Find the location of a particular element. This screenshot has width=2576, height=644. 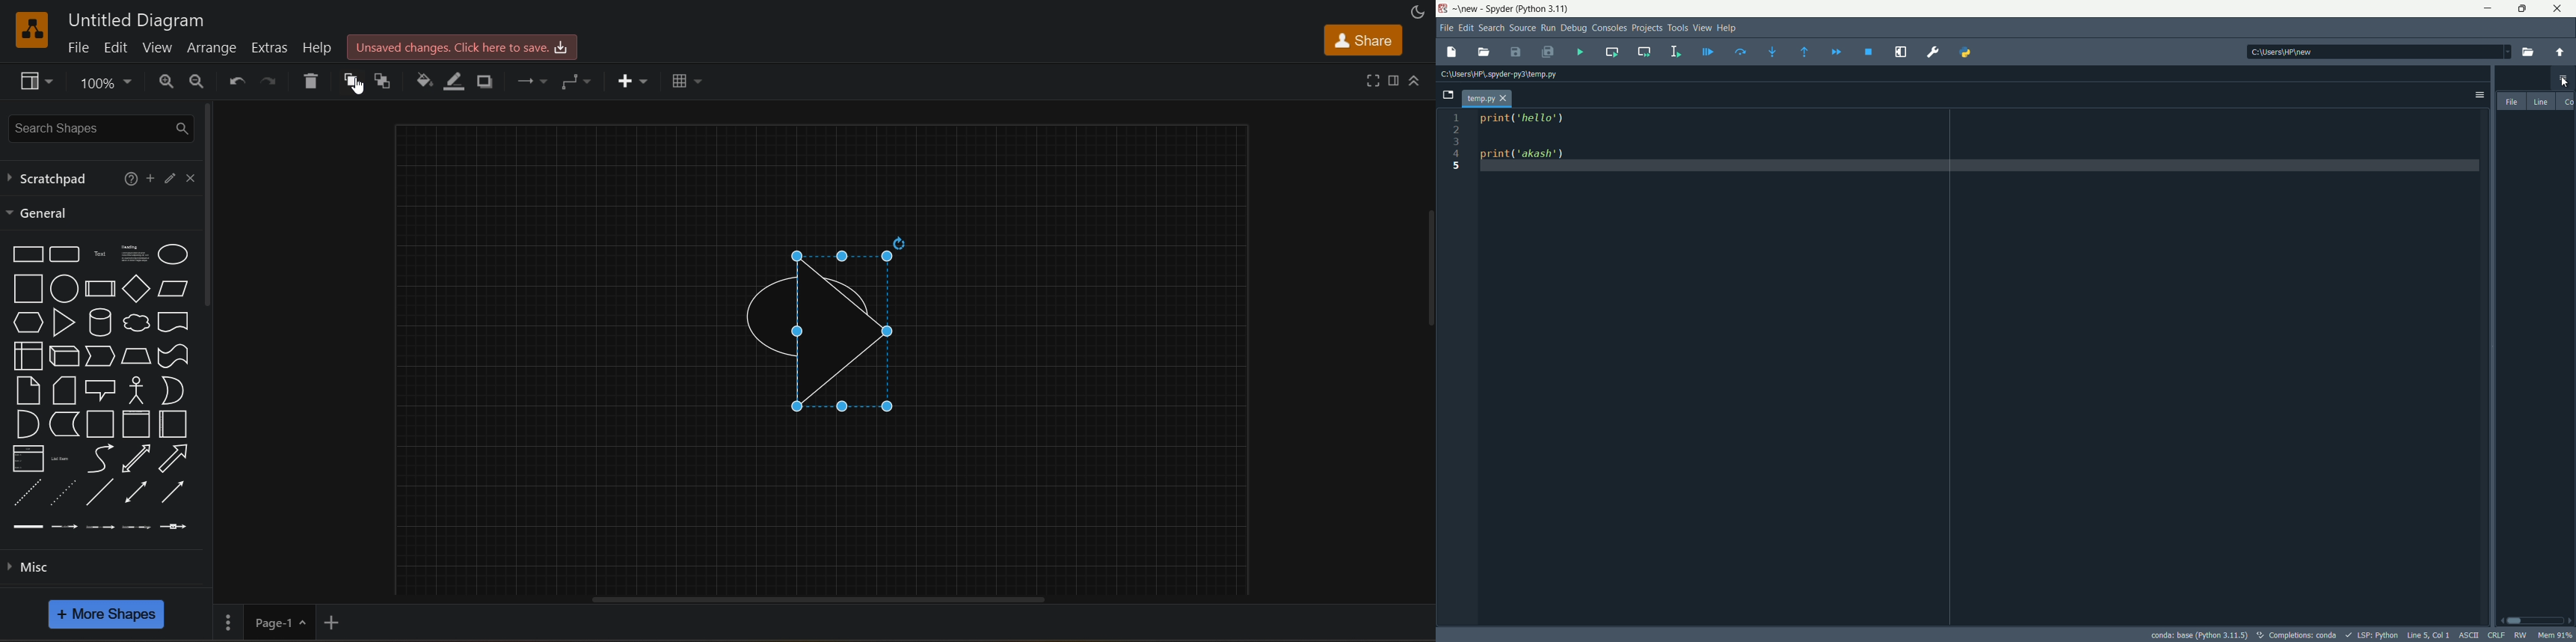

process is located at coordinates (99, 289).